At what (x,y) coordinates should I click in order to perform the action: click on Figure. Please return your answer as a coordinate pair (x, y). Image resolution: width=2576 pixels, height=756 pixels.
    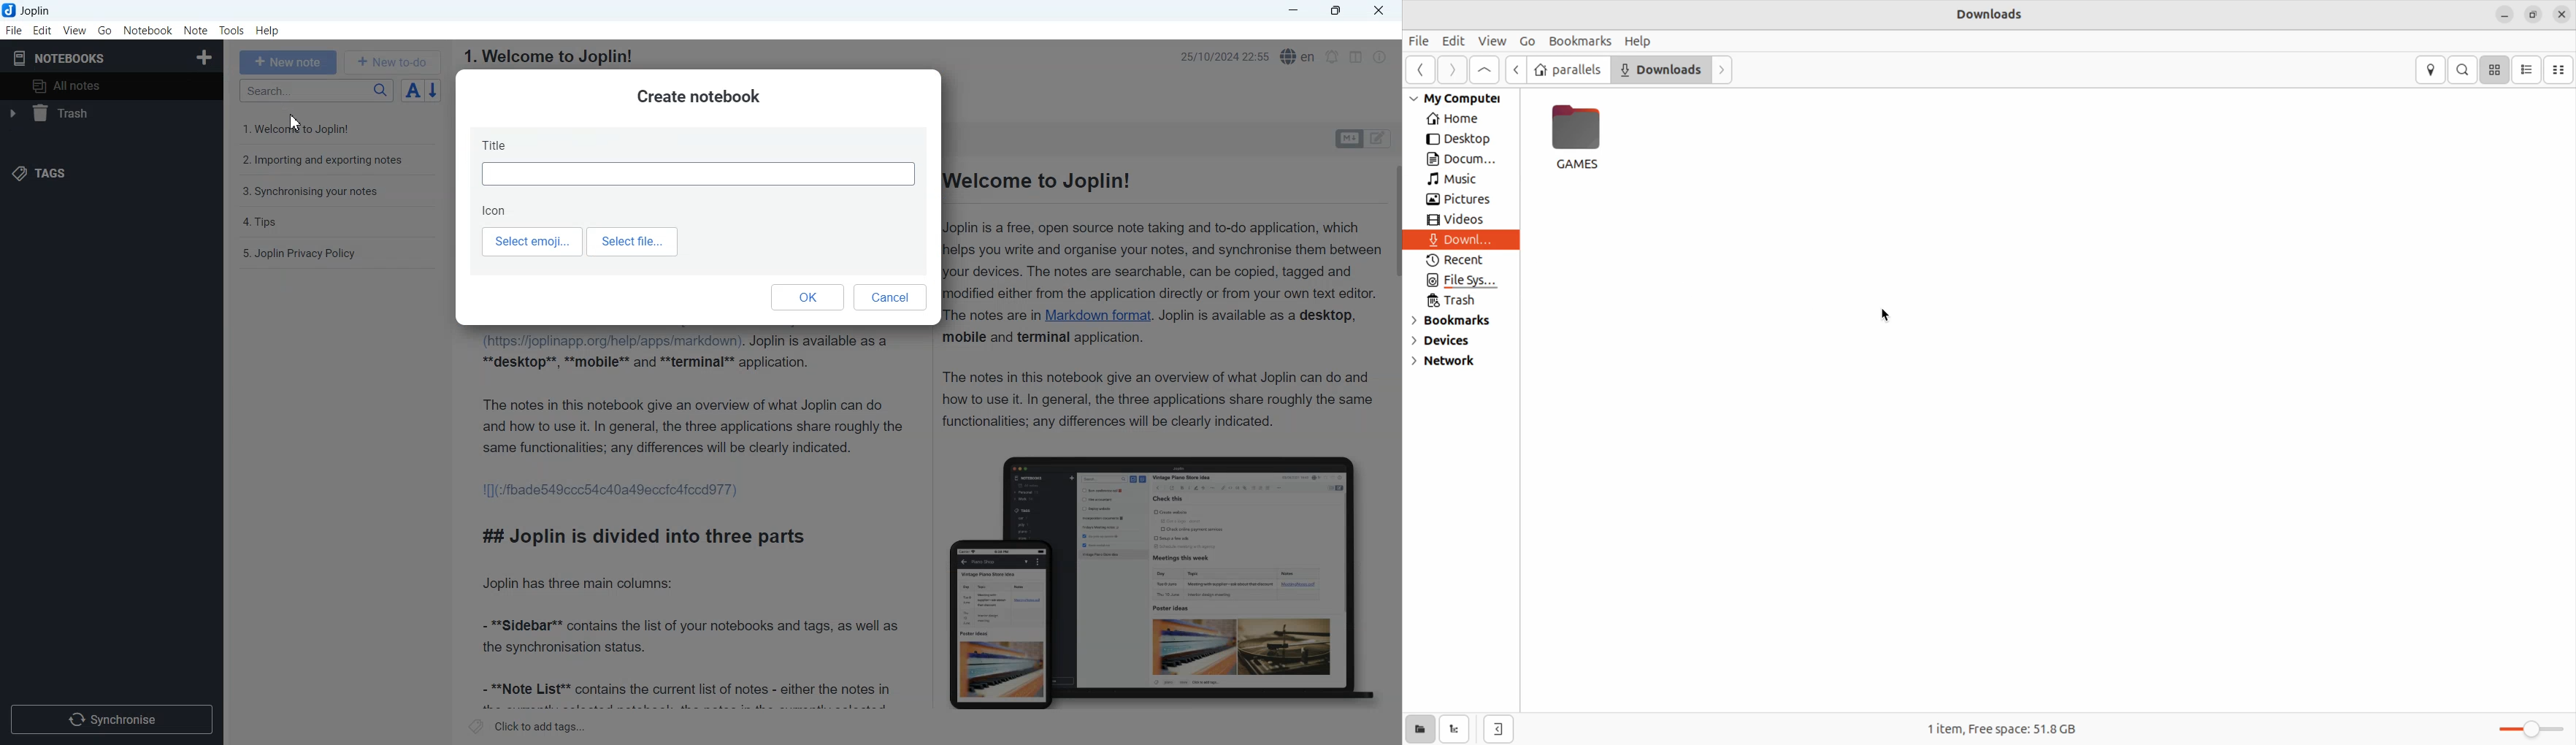
    Looking at the image, I should click on (1162, 582).